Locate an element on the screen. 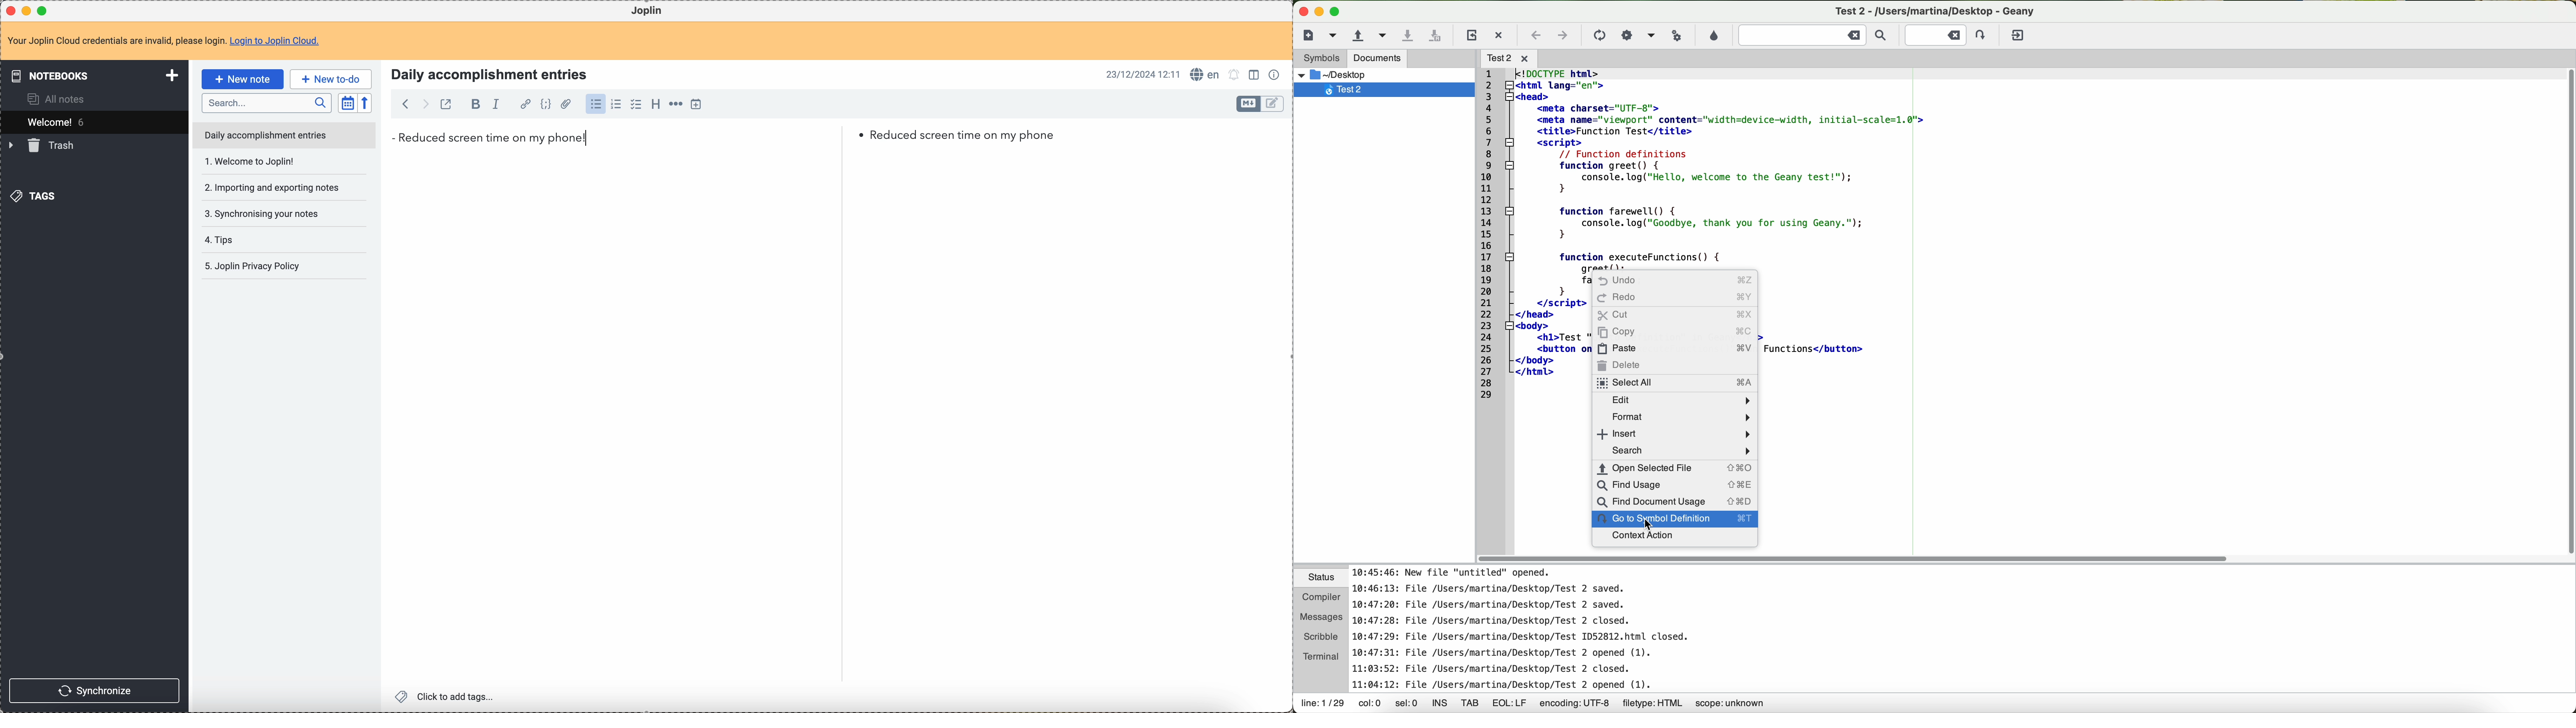 The width and height of the screenshot is (2576, 728). heading is located at coordinates (655, 105).